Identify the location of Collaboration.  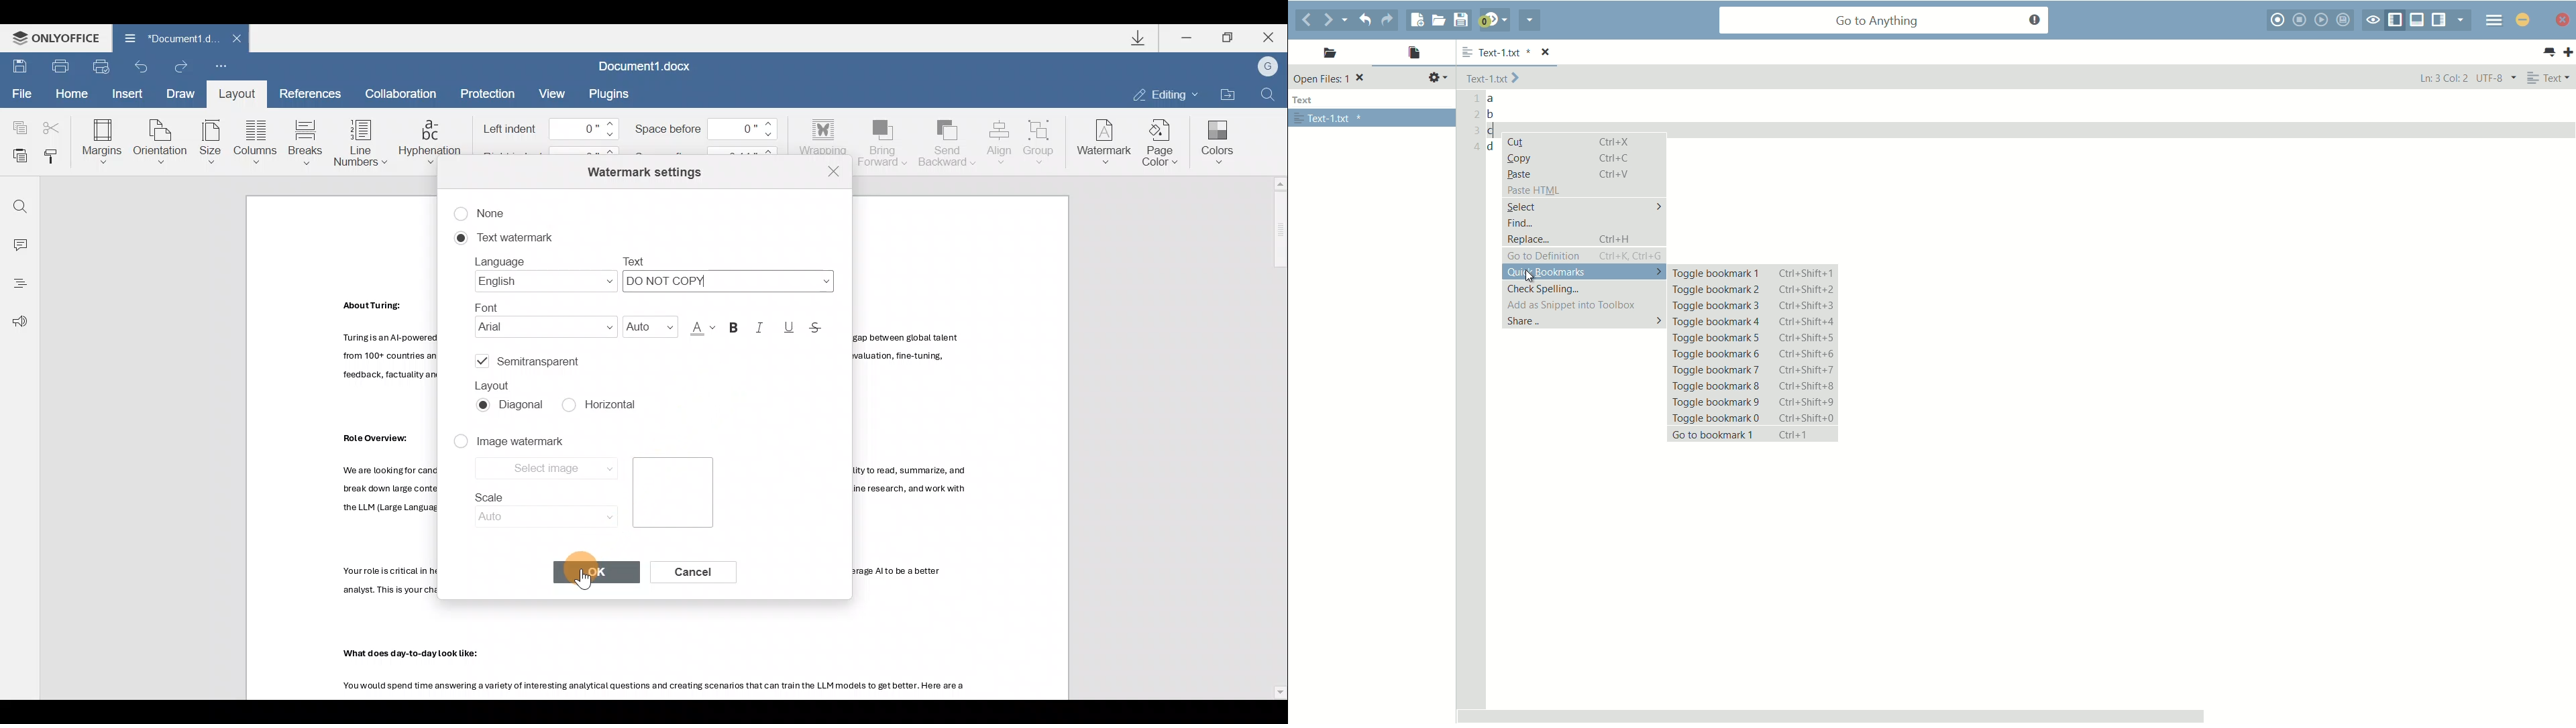
(407, 93).